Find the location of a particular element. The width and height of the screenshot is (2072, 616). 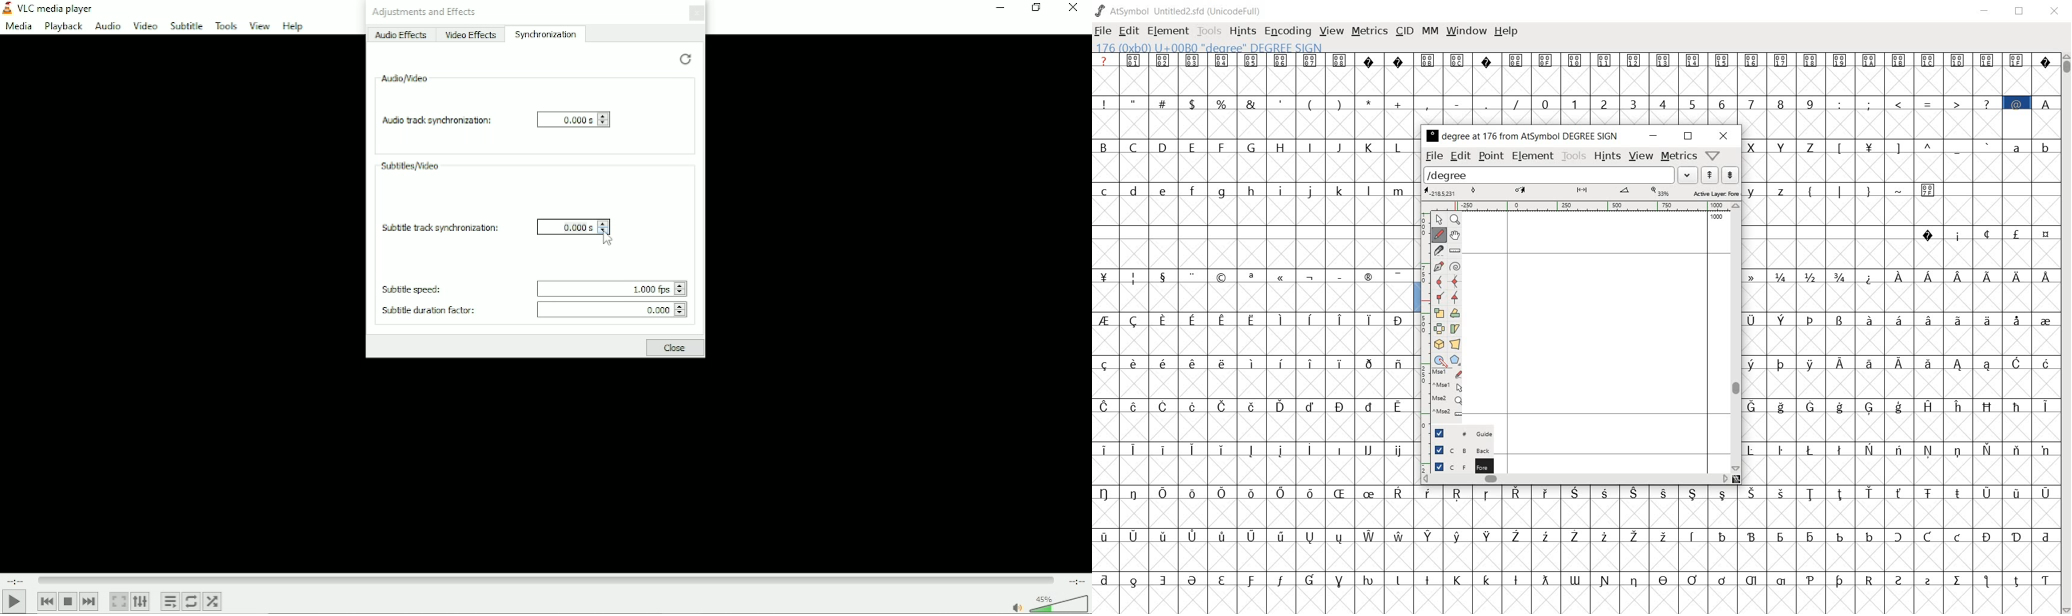

Show extended settings is located at coordinates (141, 602).